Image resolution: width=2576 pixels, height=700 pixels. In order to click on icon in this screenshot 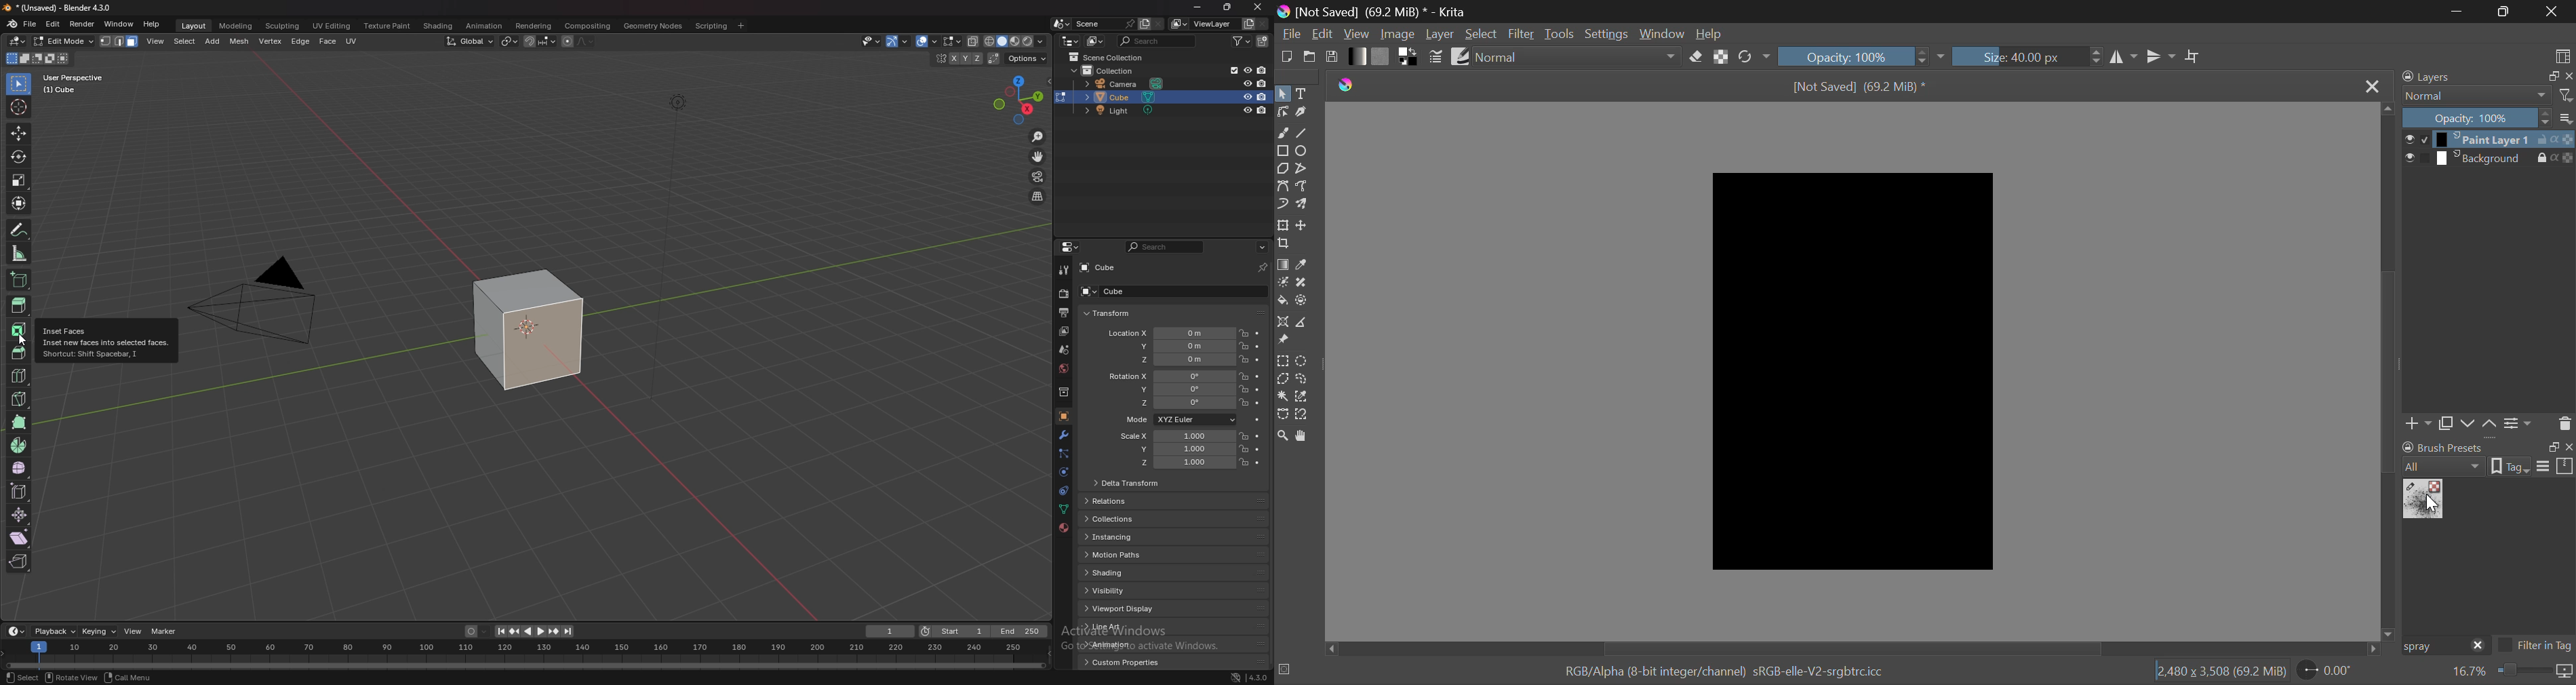, I will do `click(2565, 672)`.